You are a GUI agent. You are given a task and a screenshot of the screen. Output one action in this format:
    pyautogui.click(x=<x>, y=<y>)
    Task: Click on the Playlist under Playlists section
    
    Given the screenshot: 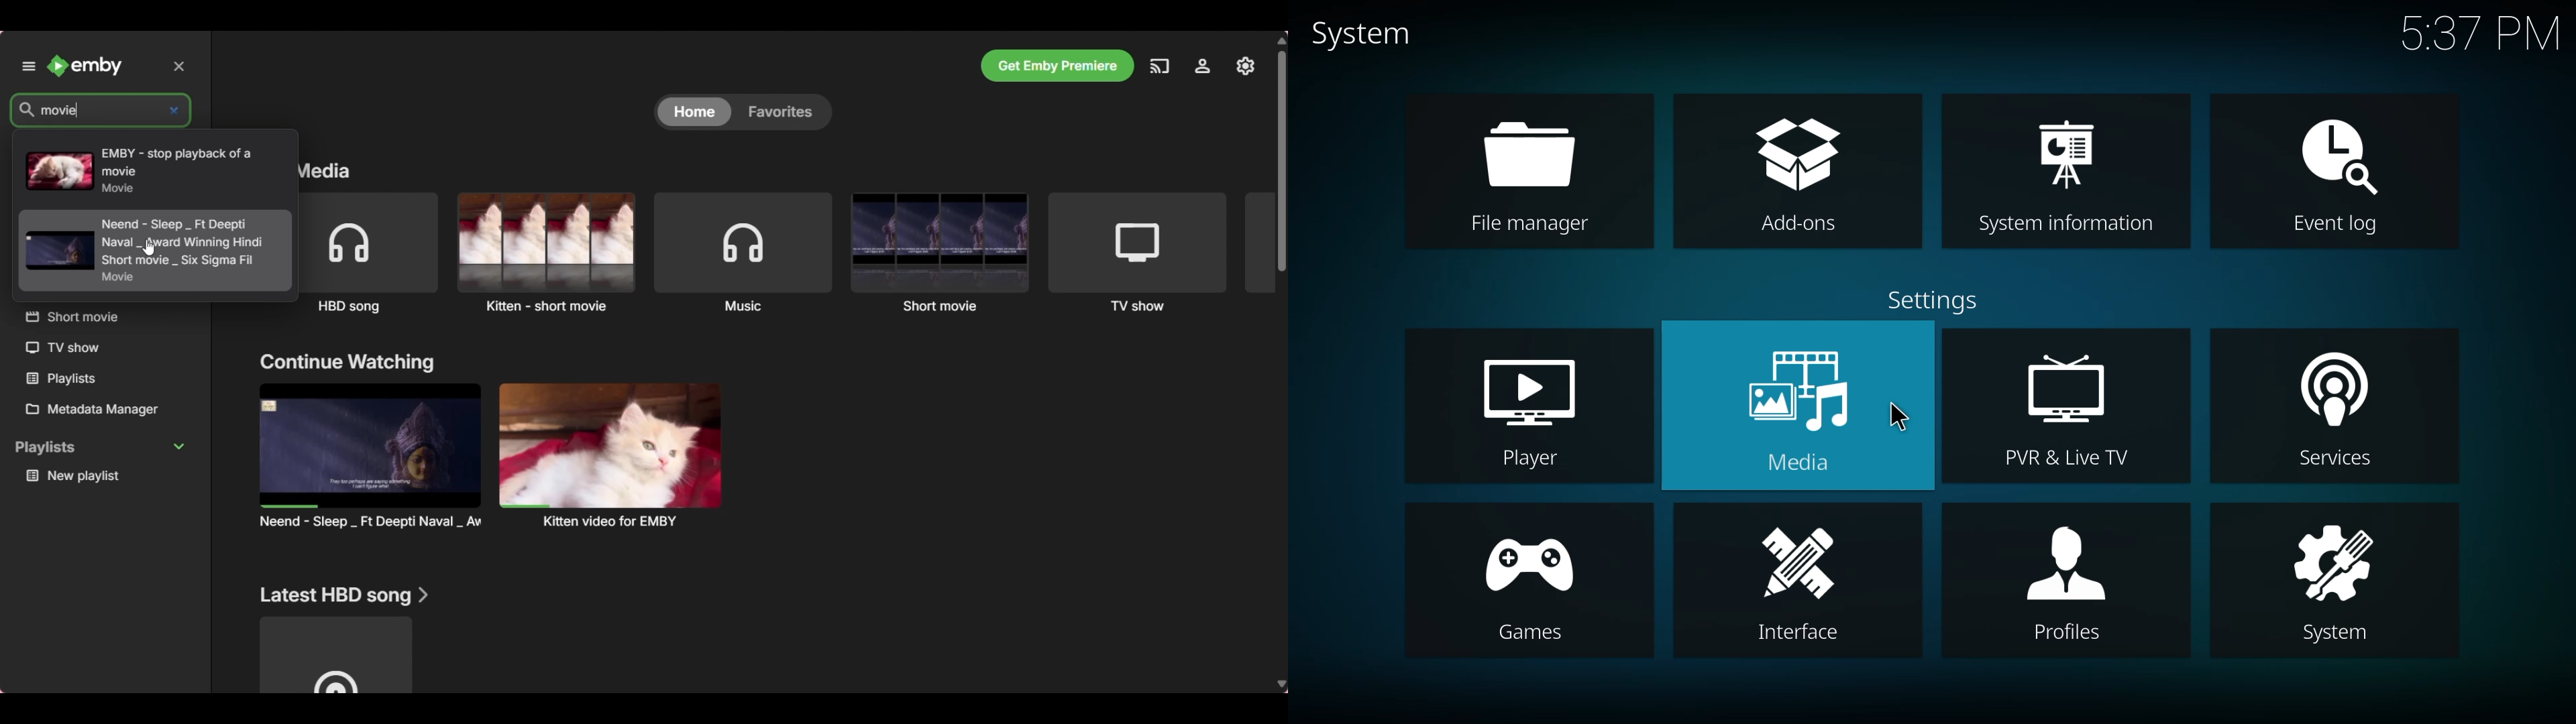 What is the action you would take?
    pyautogui.click(x=102, y=475)
    